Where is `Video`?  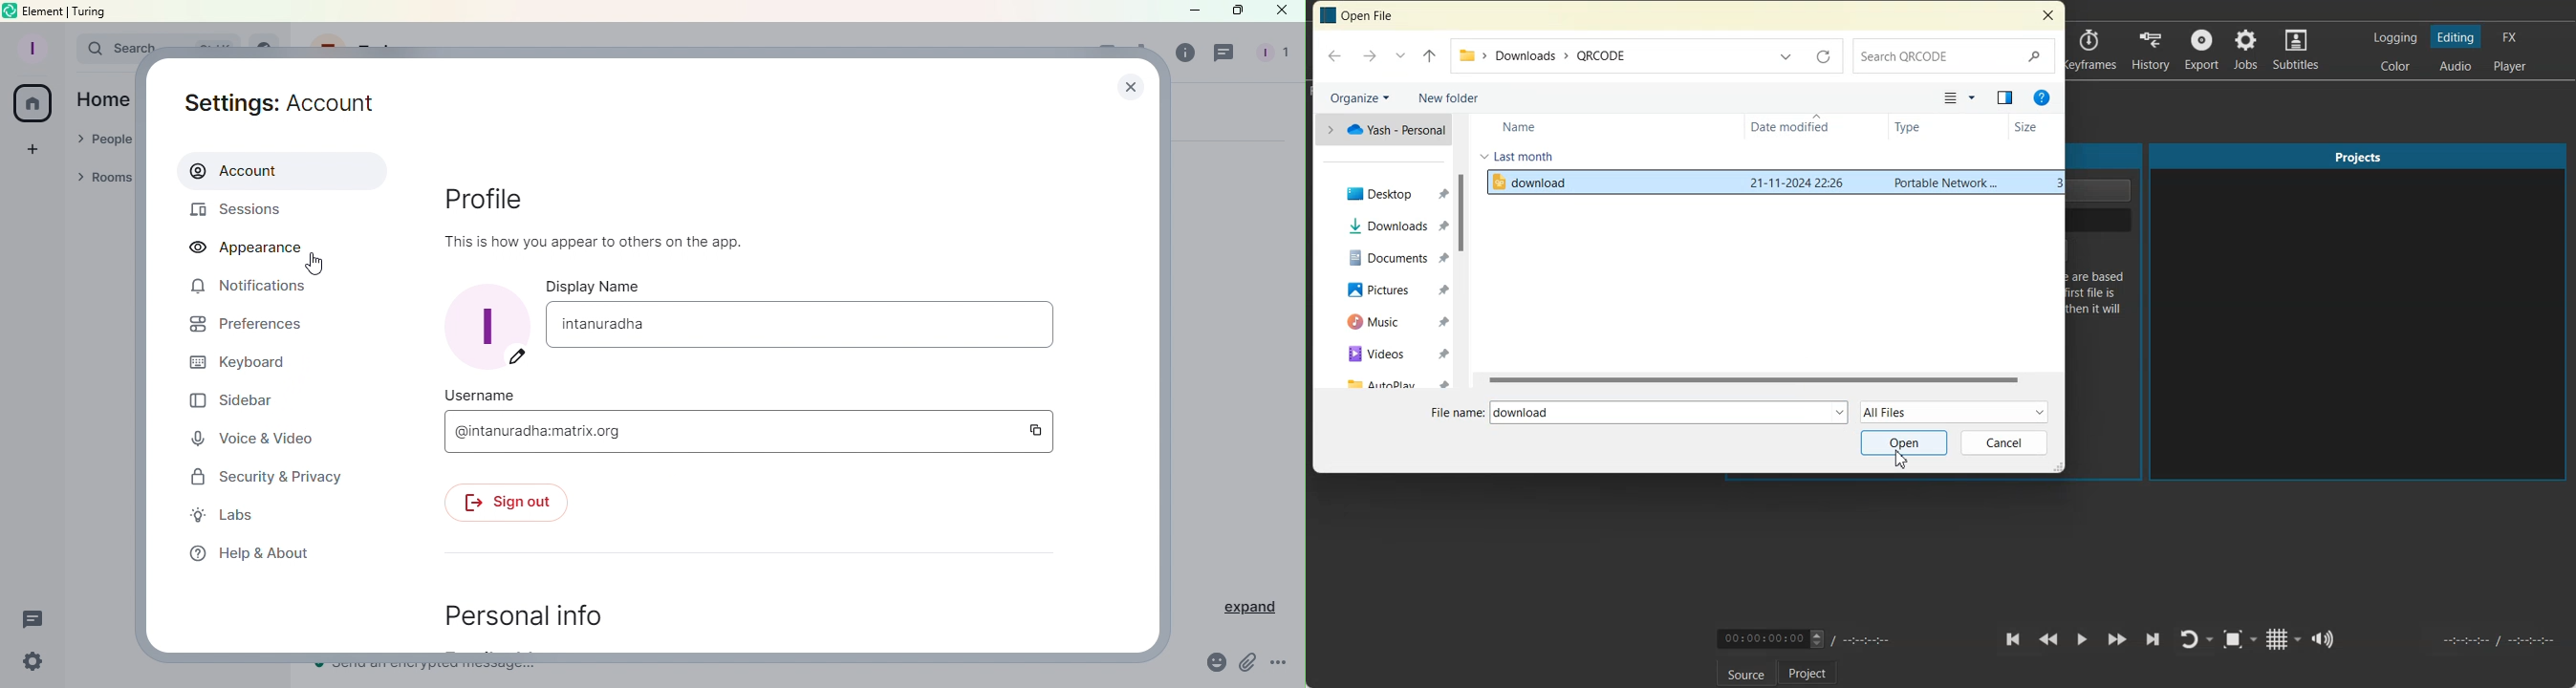
Video is located at coordinates (1390, 353).